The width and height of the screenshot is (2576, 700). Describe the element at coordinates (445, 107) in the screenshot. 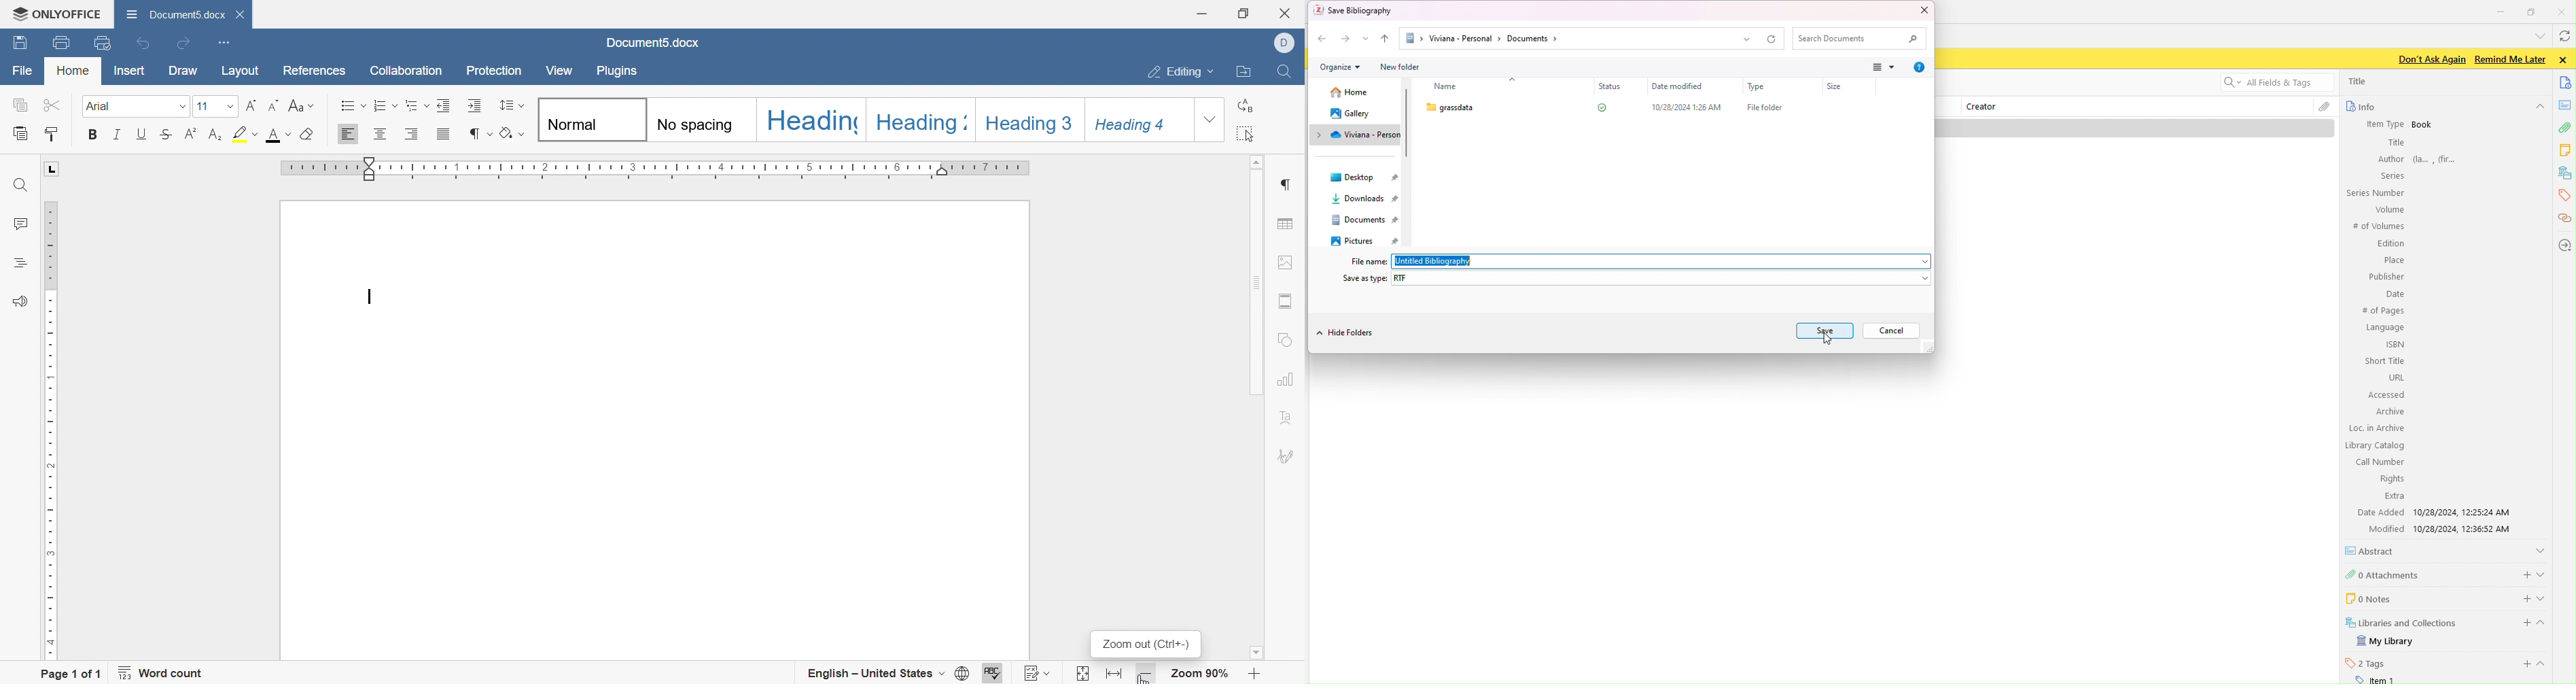

I see `decrease indent` at that location.